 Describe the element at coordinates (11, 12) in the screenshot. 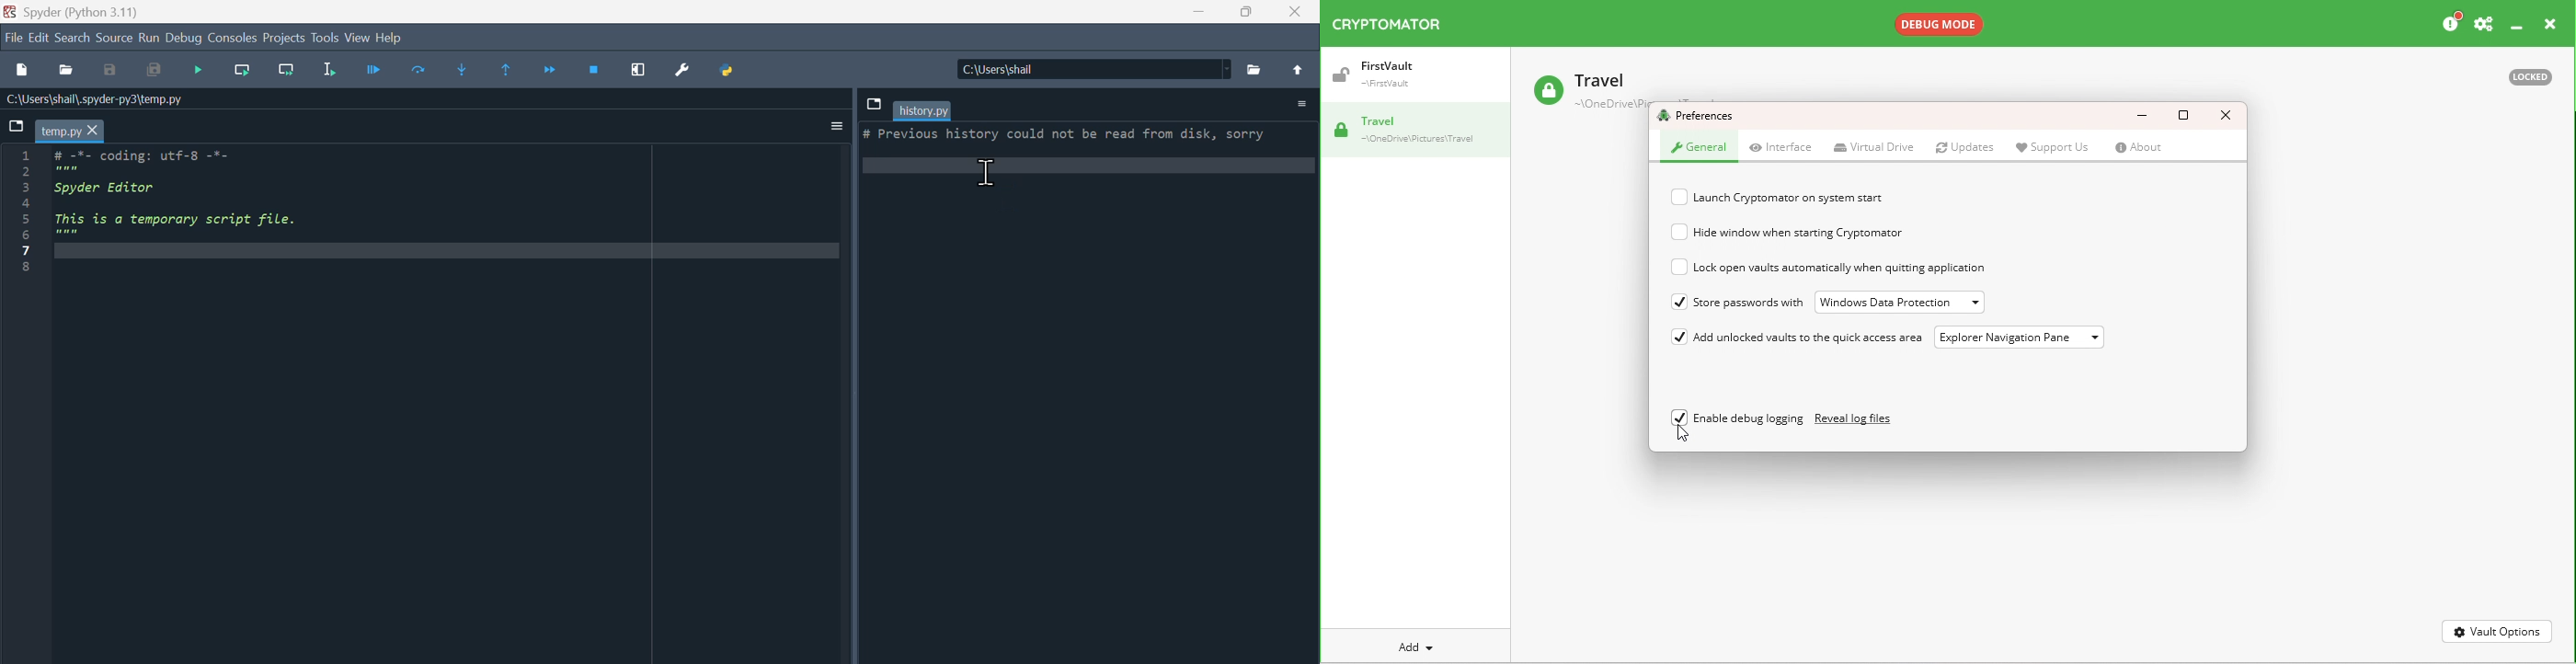

I see `Spyder Desktop Icon` at that location.